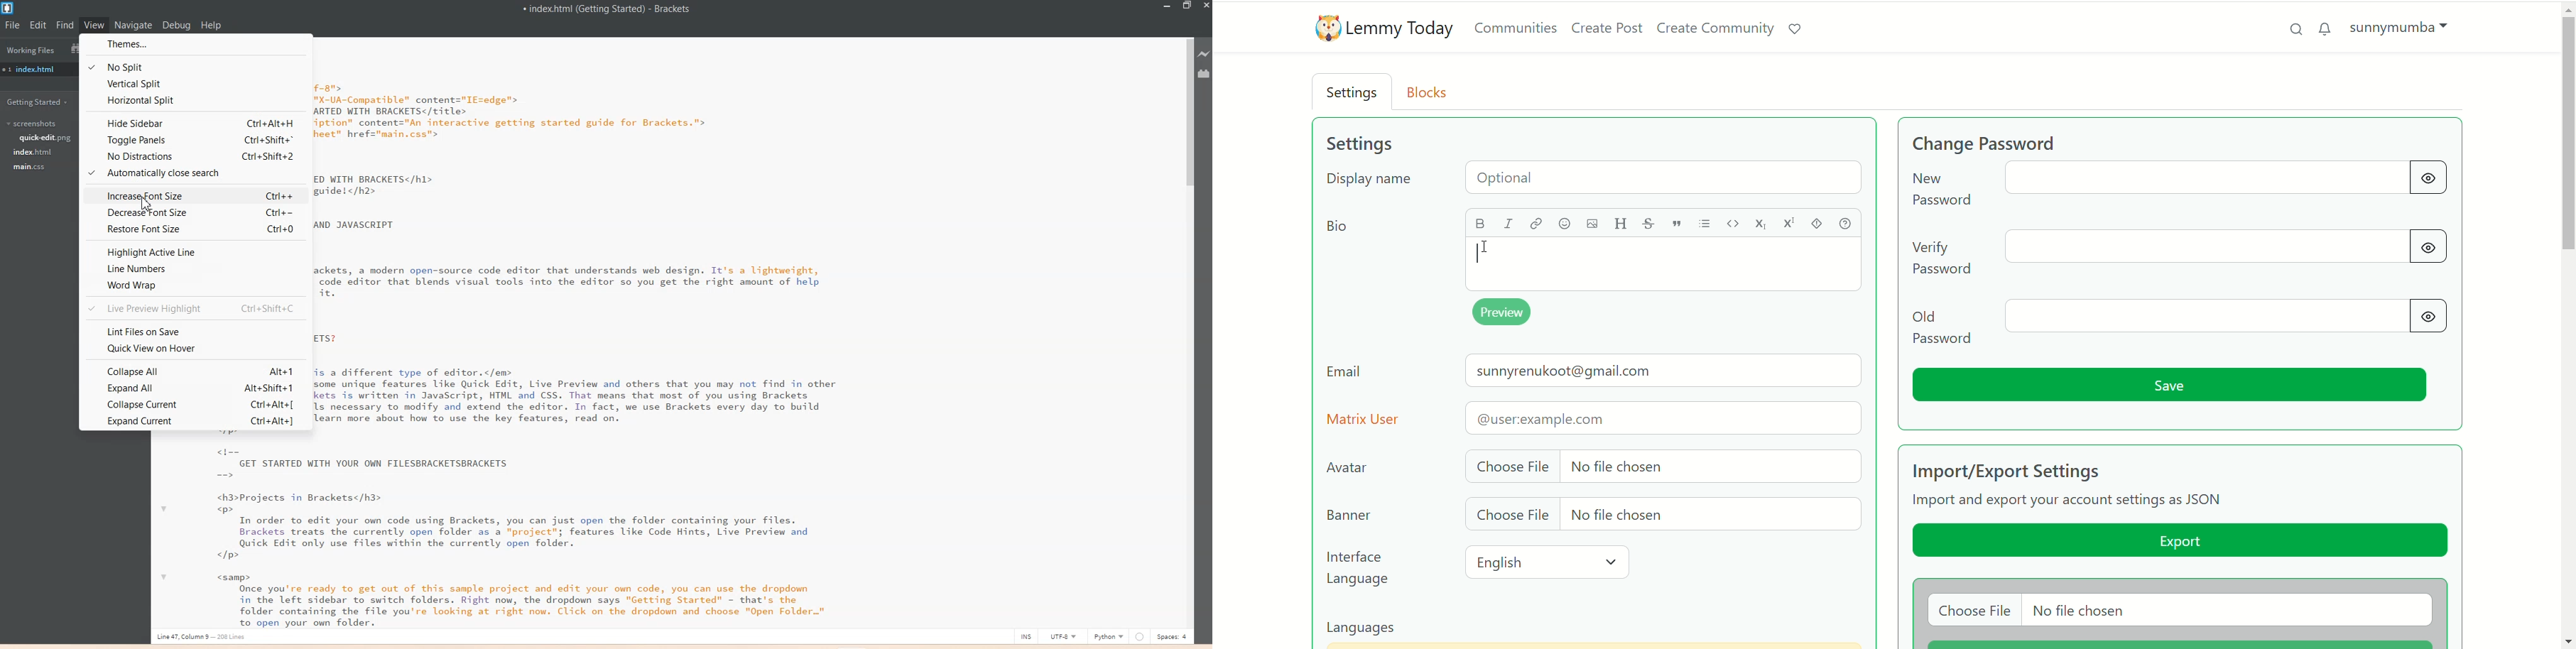 This screenshot has width=2576, height=672. Describe the element at coordinates (1564, 225) in the screenshot. I see `emoji` at that location.